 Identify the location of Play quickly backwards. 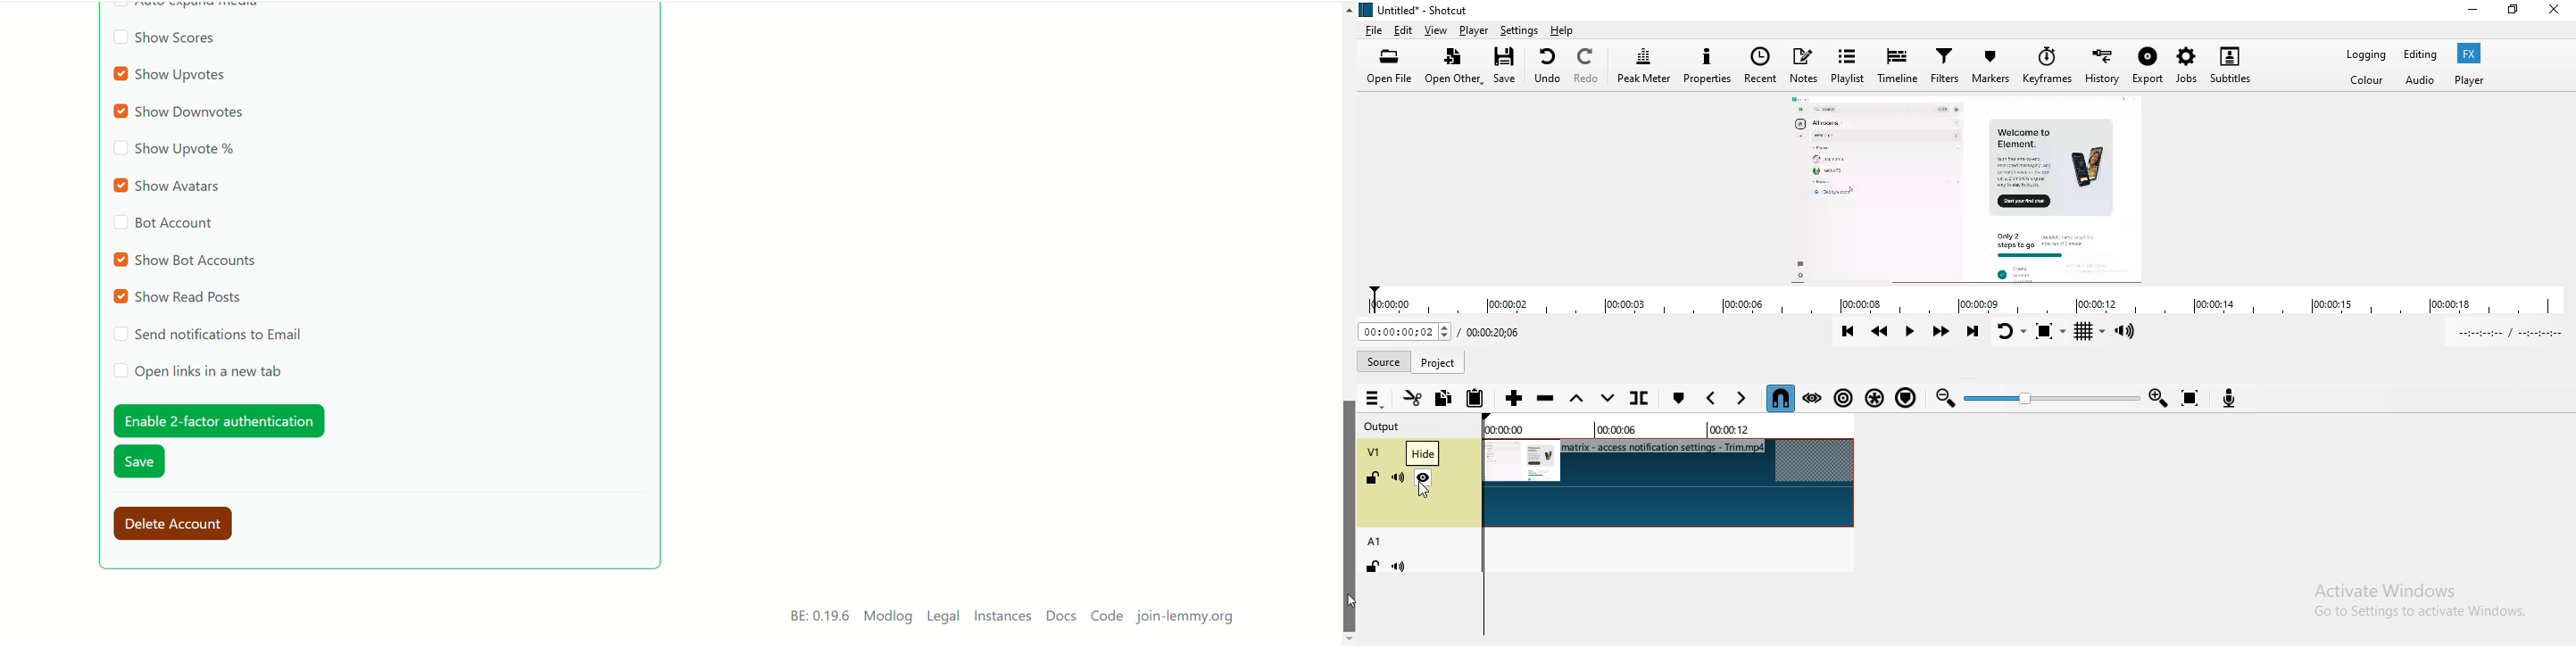
(1882, 334).